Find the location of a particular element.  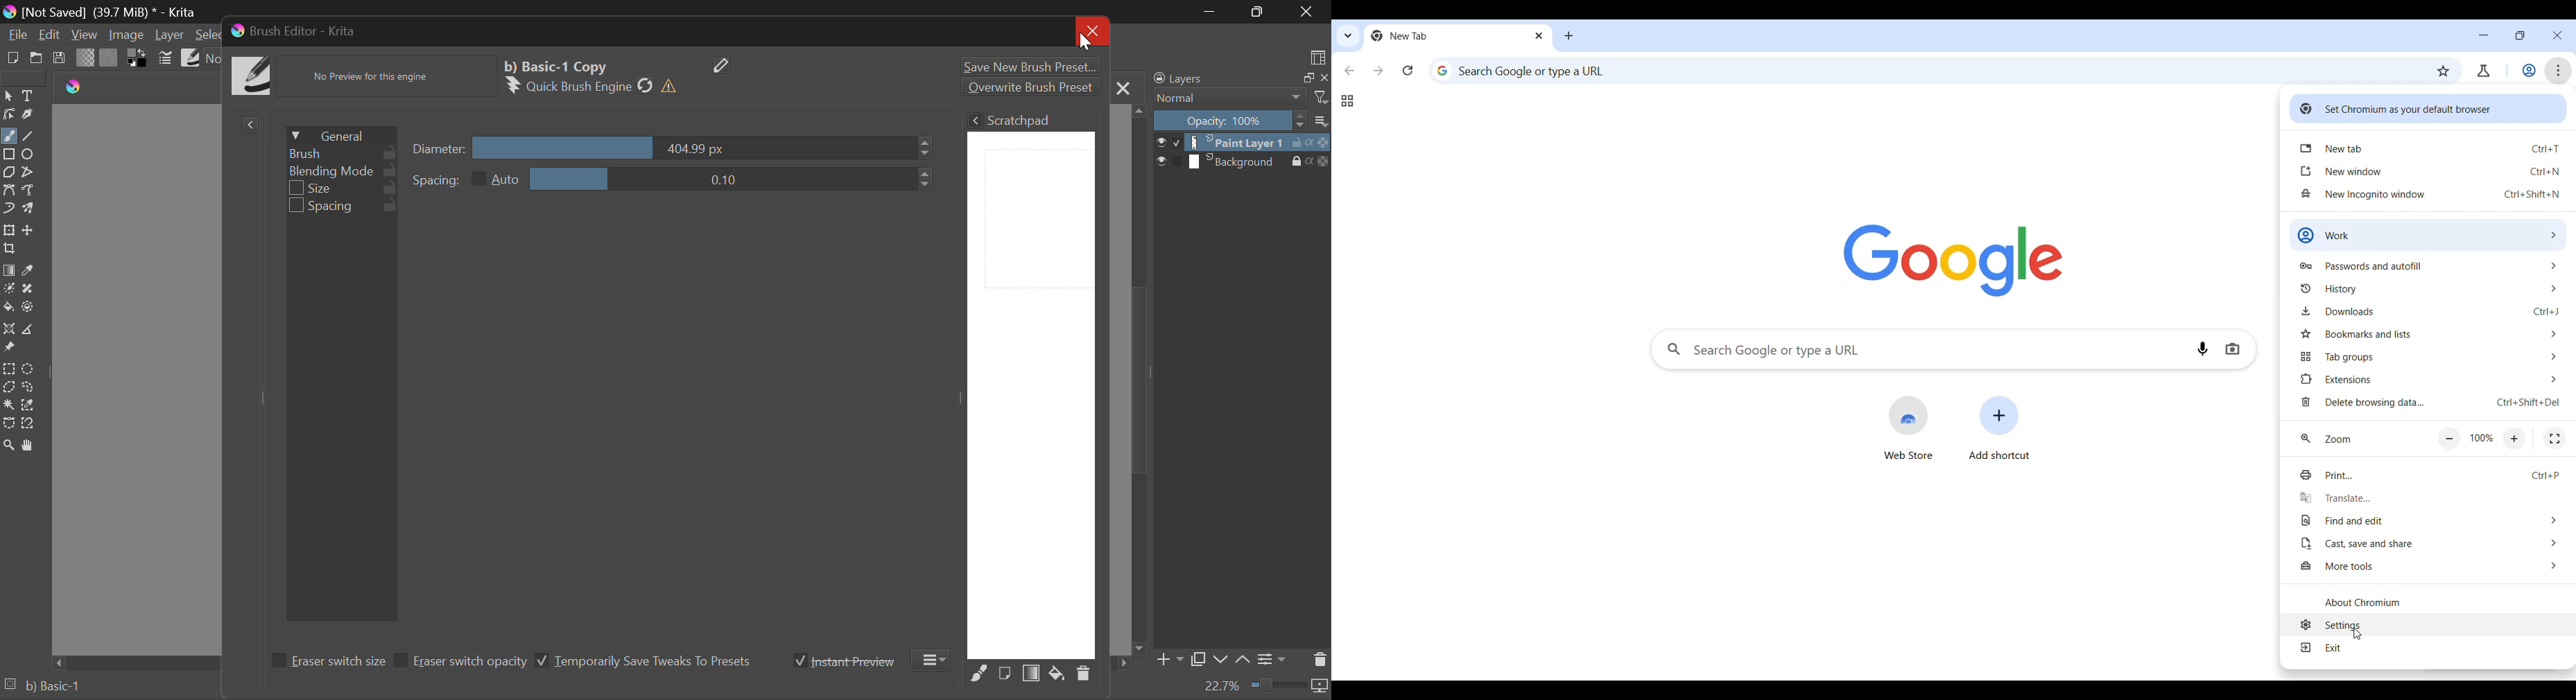

Opacity is located at coordinates (1241, 121).